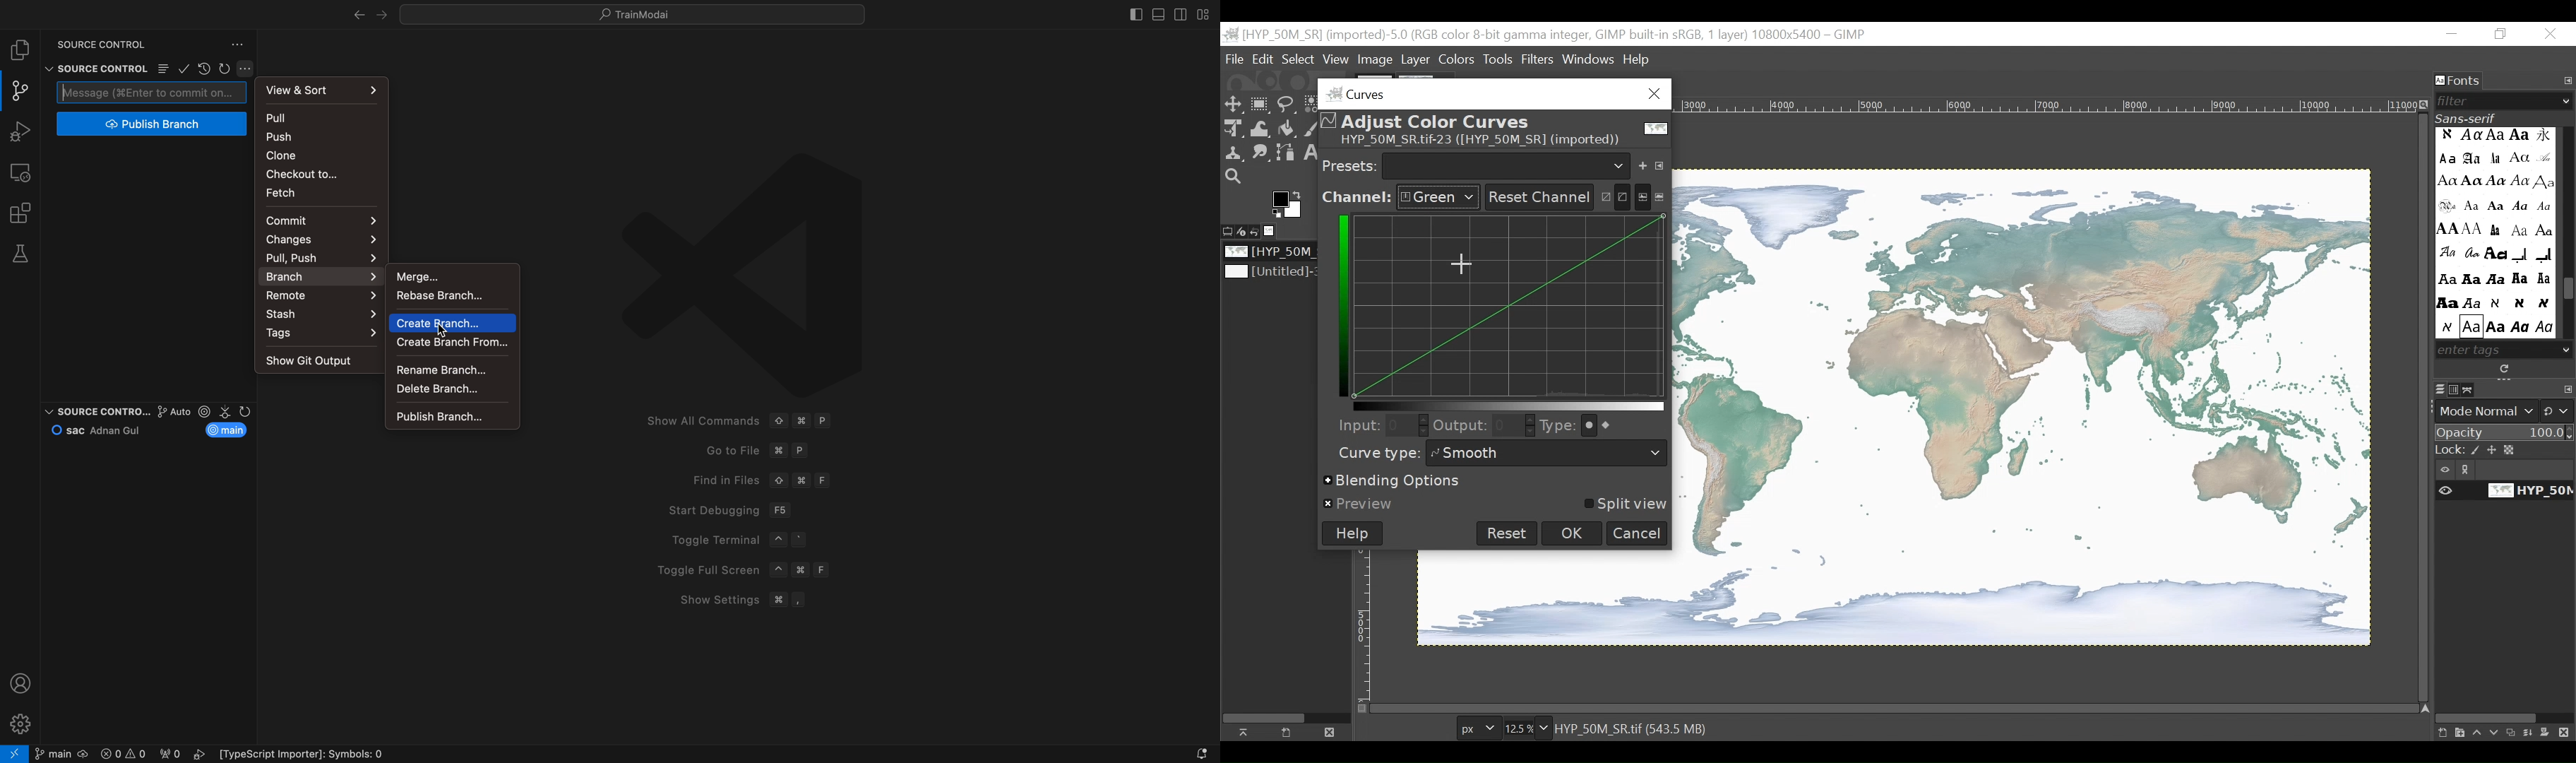 The image size is (2576, 784). I want to click on Colors, so click(1458, 59).